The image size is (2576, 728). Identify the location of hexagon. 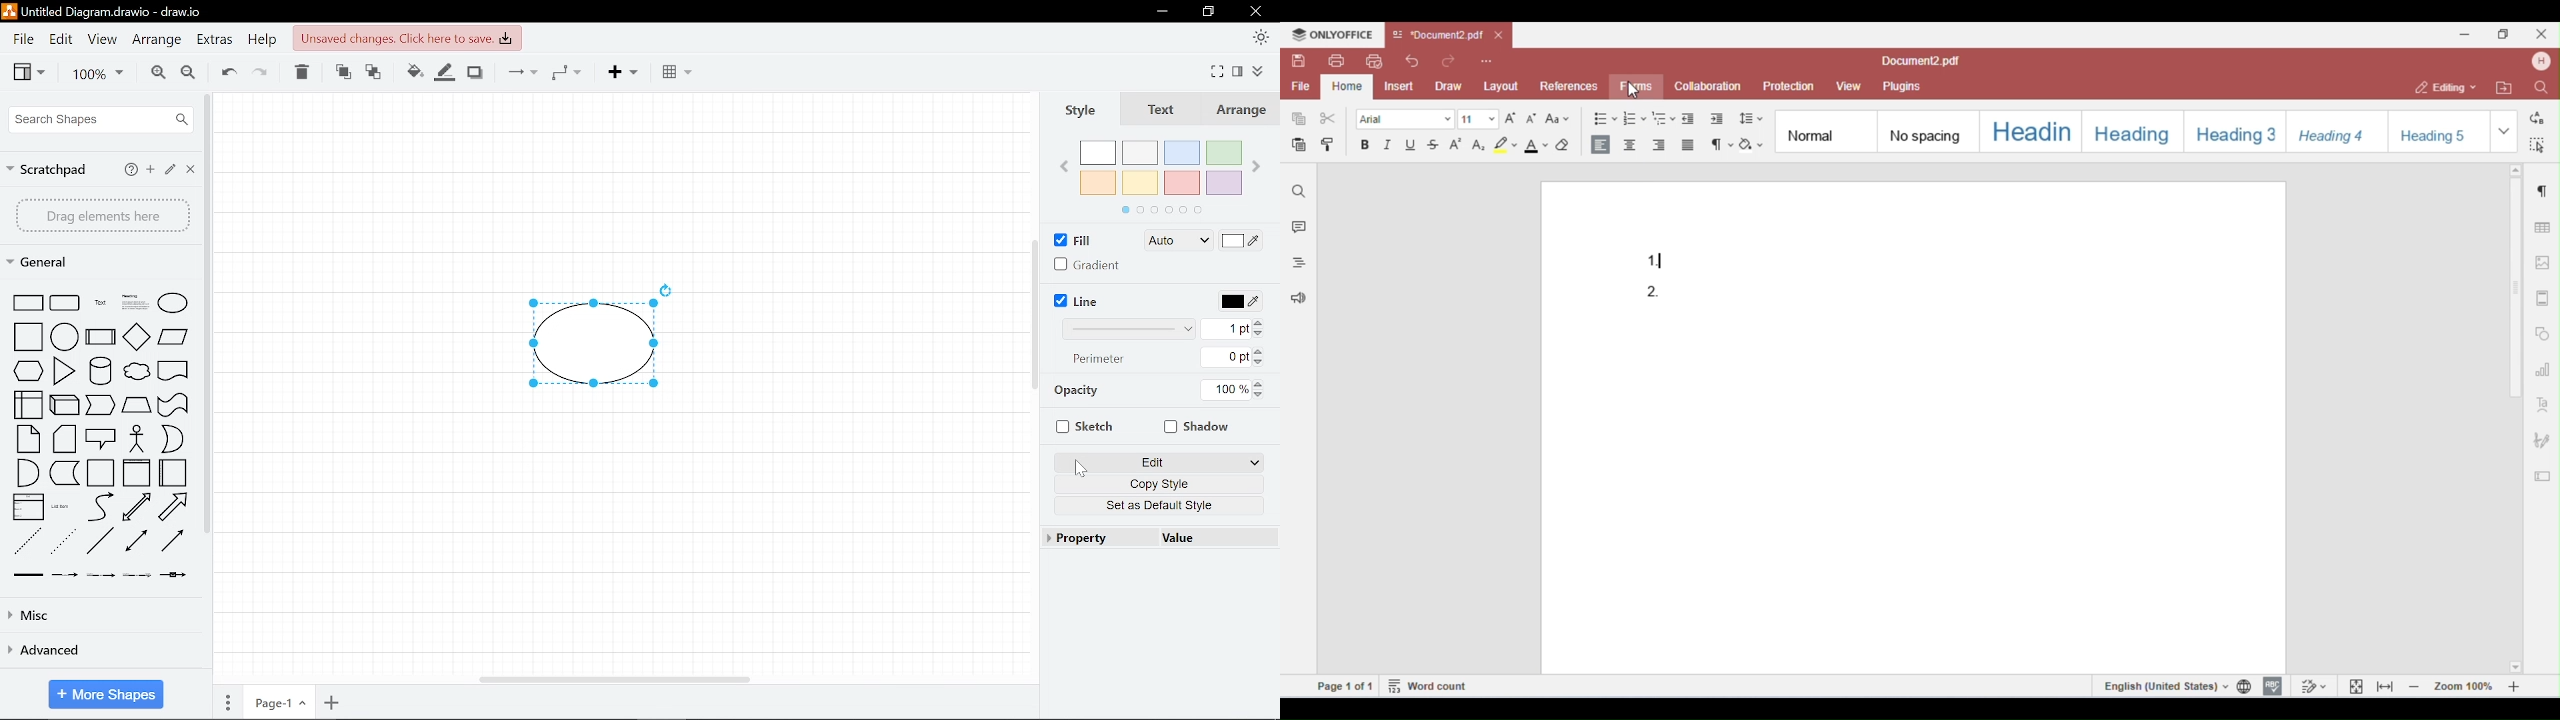
(29, 370).